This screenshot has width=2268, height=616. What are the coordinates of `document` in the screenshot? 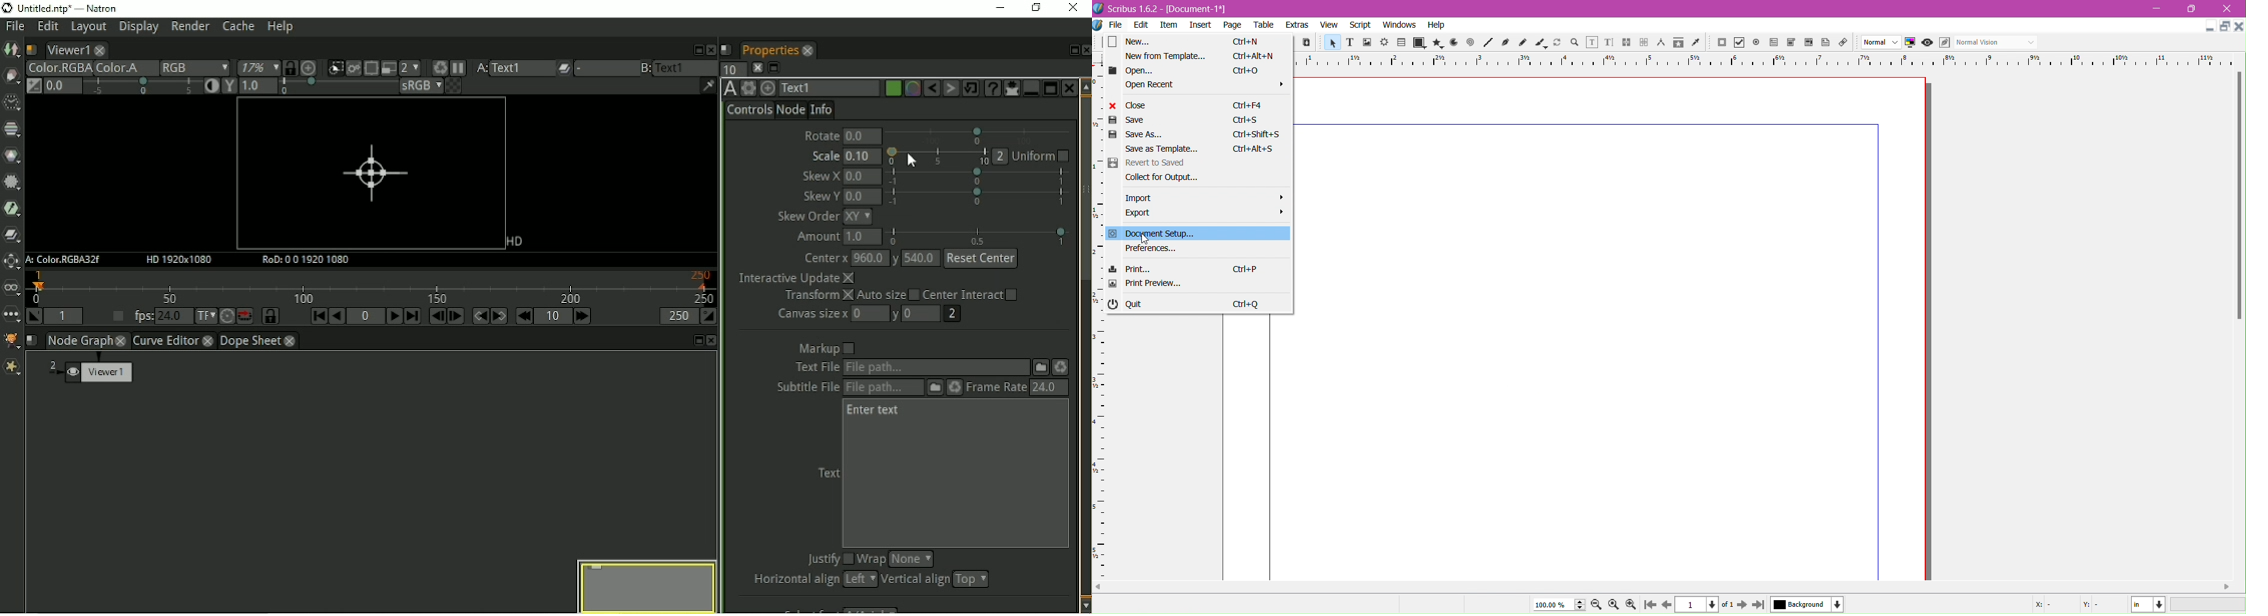 It's located at (1610, 328).